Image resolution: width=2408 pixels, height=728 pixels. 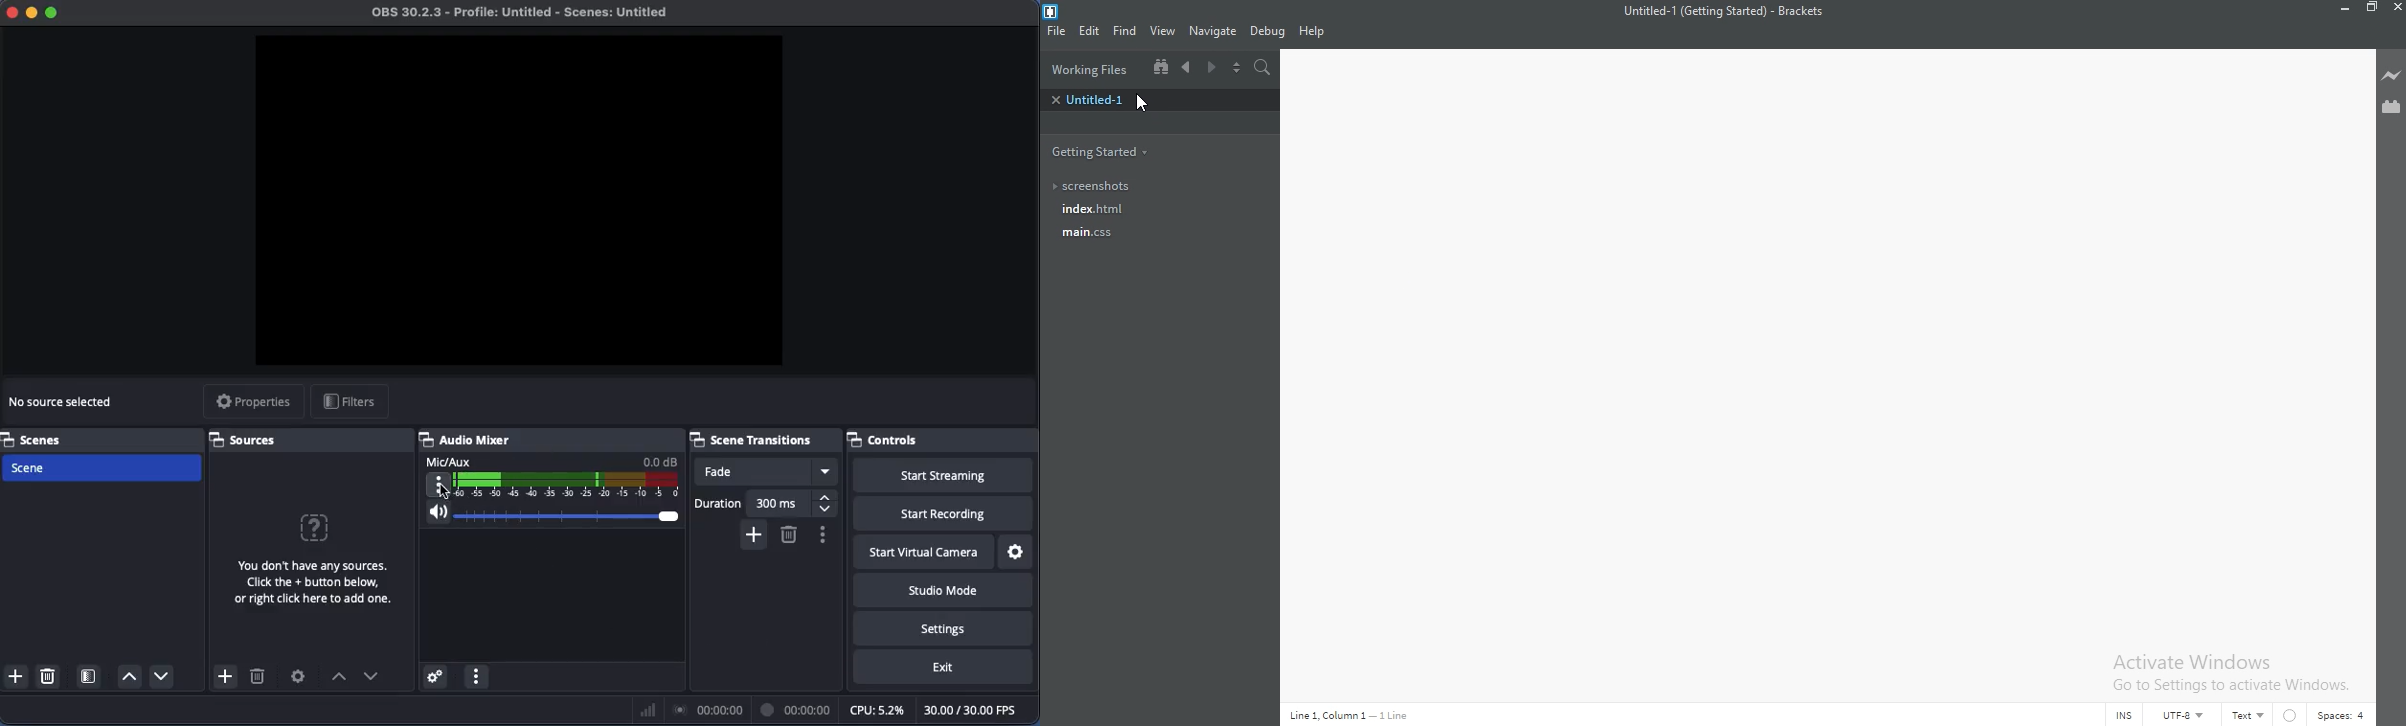 I want to click on Sources, so click(x=248, y=440).